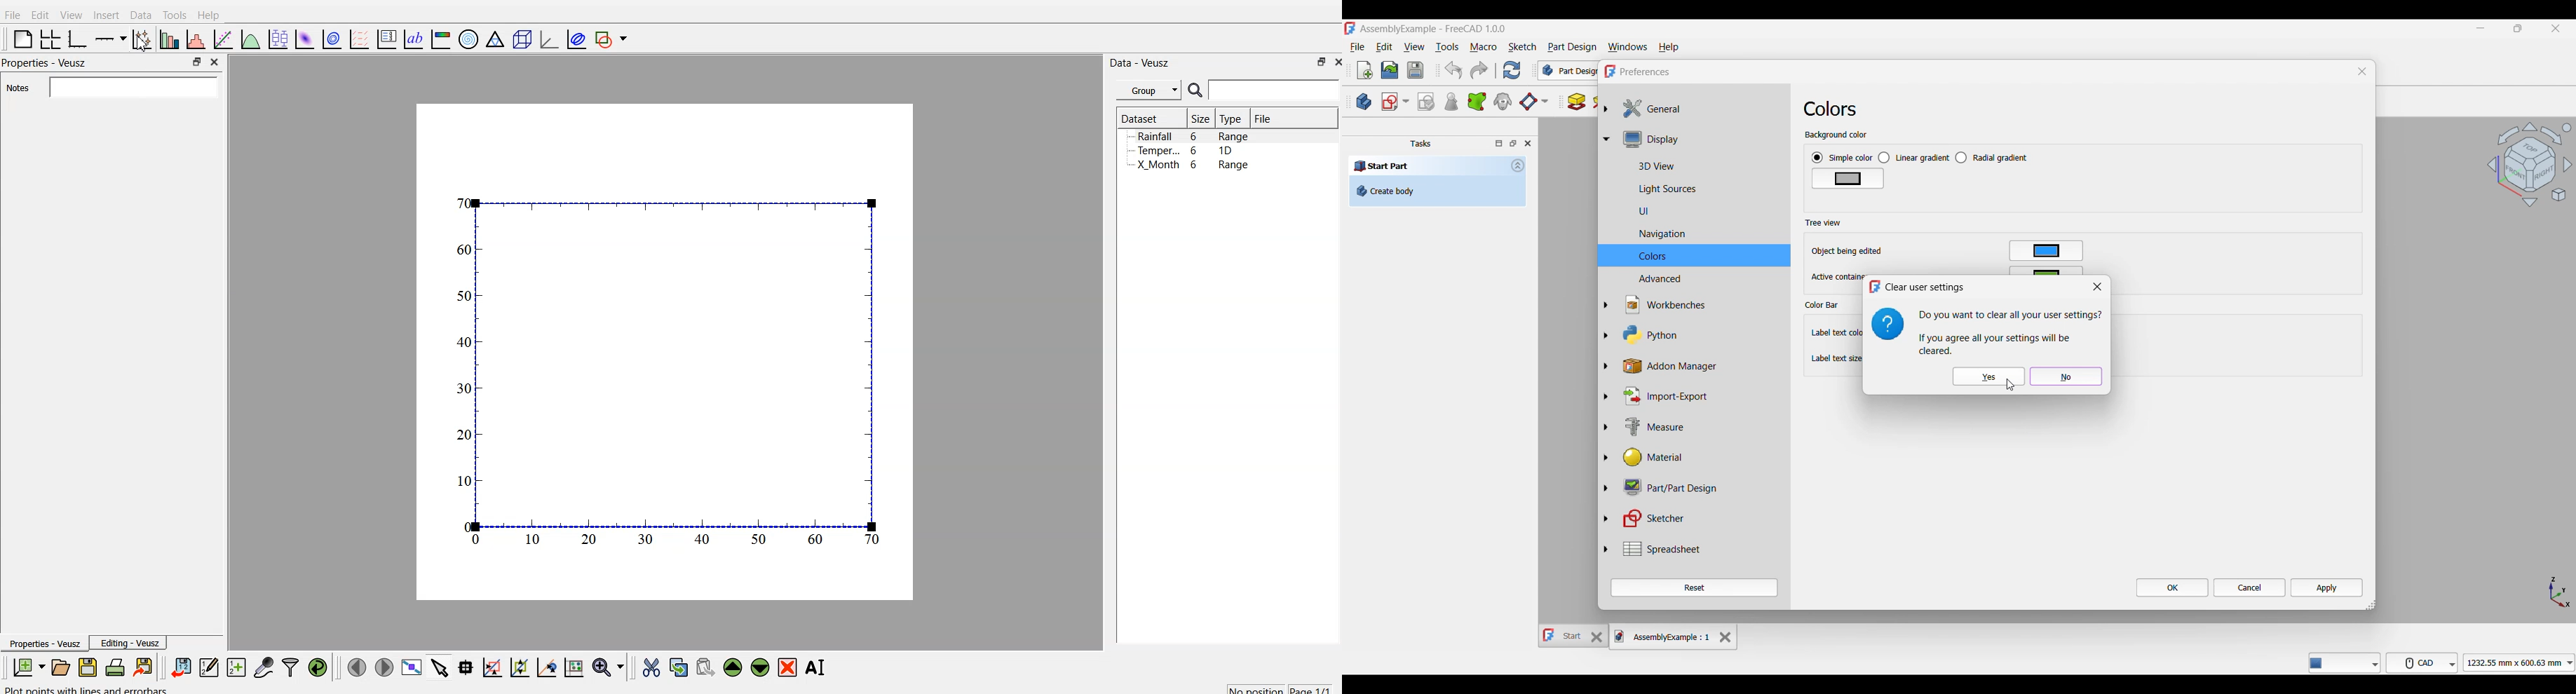 This screenshot has width=2576, height=700. Describe the element at coordinates (544, 39) in the screenshot. I see `3D graph` at that location.